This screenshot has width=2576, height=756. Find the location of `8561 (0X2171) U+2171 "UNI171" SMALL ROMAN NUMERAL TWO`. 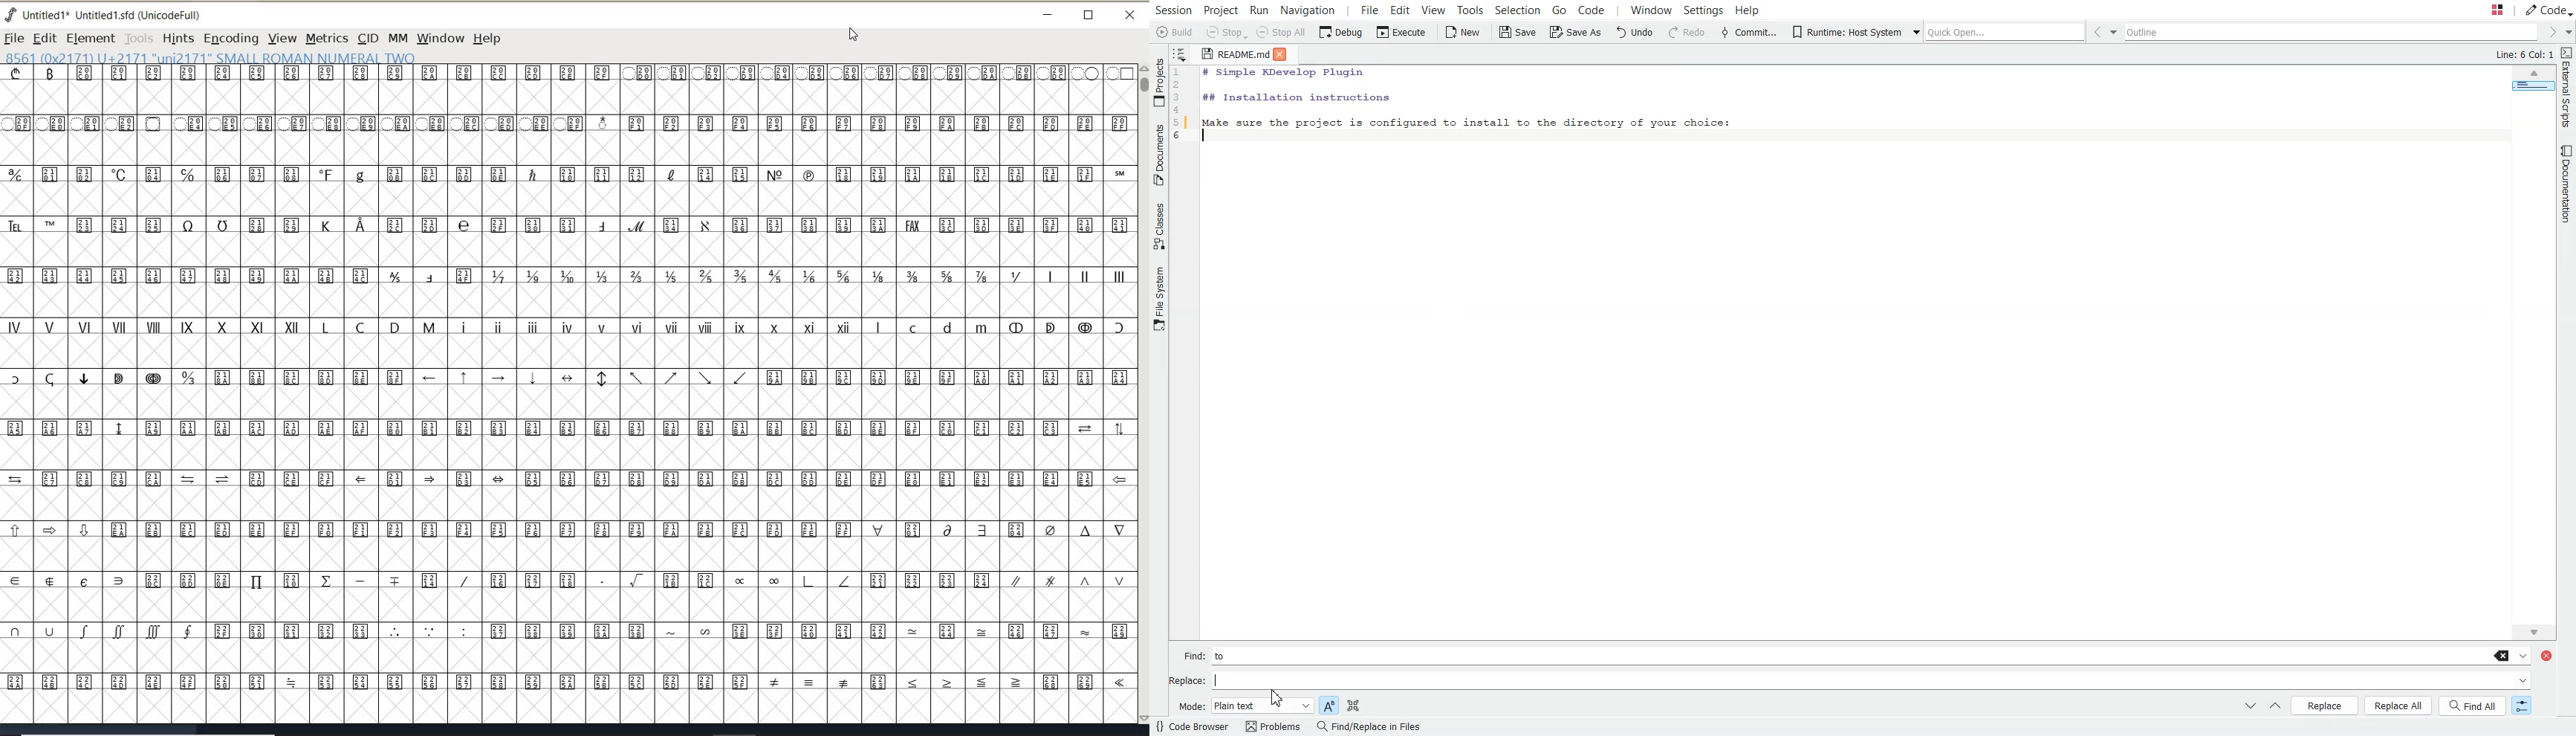

8561 (0X2171) U+2171 "UNI171" SMALL ROMAN NUMERAL TWO is located at coordinates (211, 57).